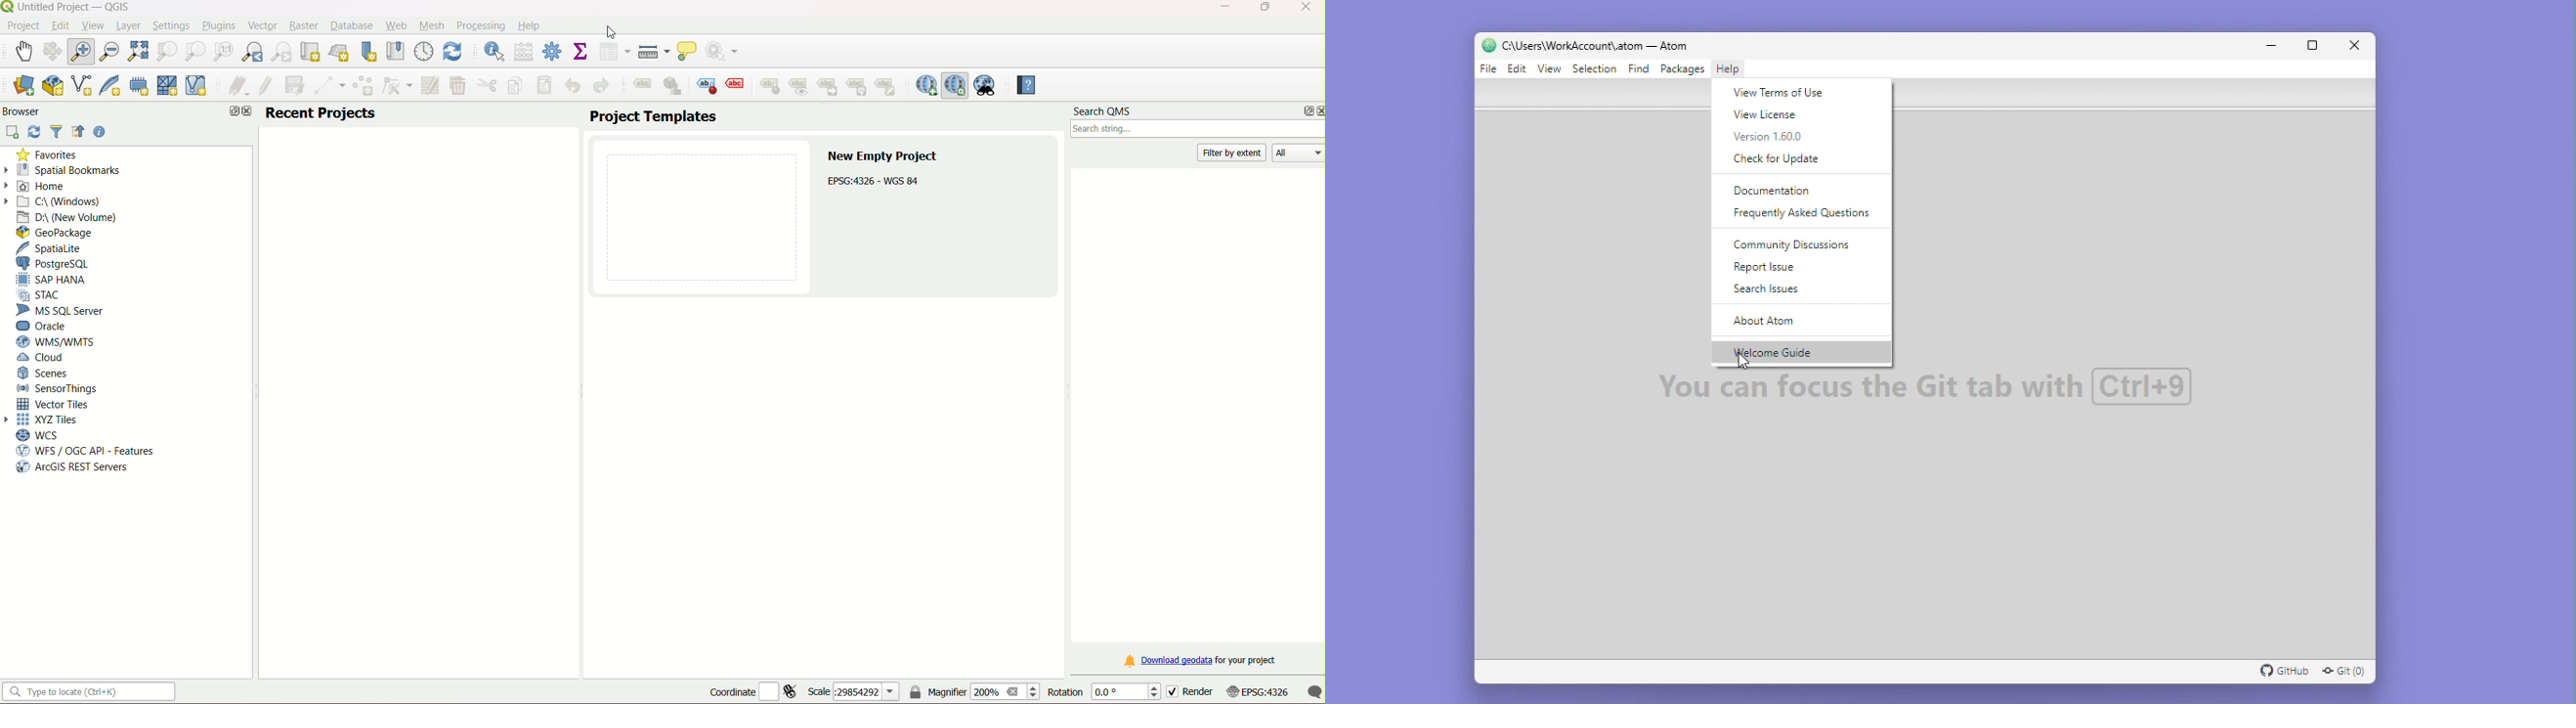 Image resolution: width=2576 pixels, height=728 pixels. Describe the element at coordinates (544, 85) in the screenshot. I see `paste features` at that location.